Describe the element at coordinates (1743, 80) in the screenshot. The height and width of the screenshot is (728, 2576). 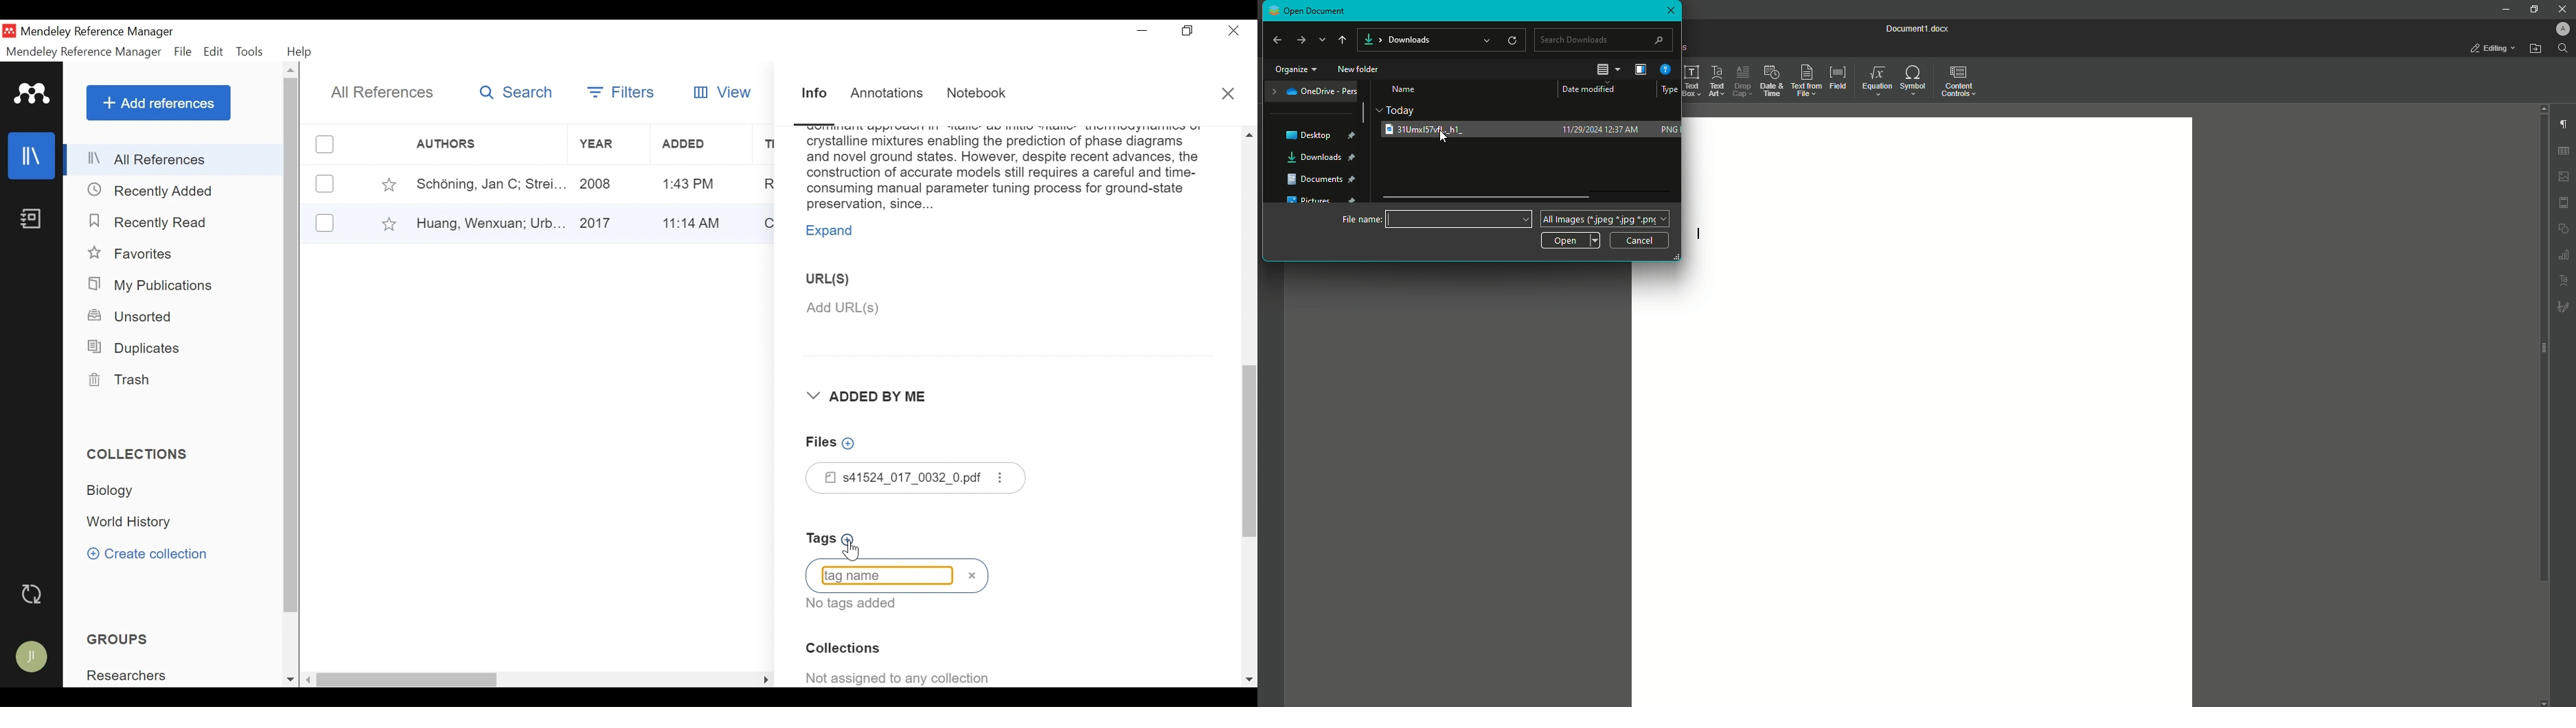
I see `Drop Cap` at that location.